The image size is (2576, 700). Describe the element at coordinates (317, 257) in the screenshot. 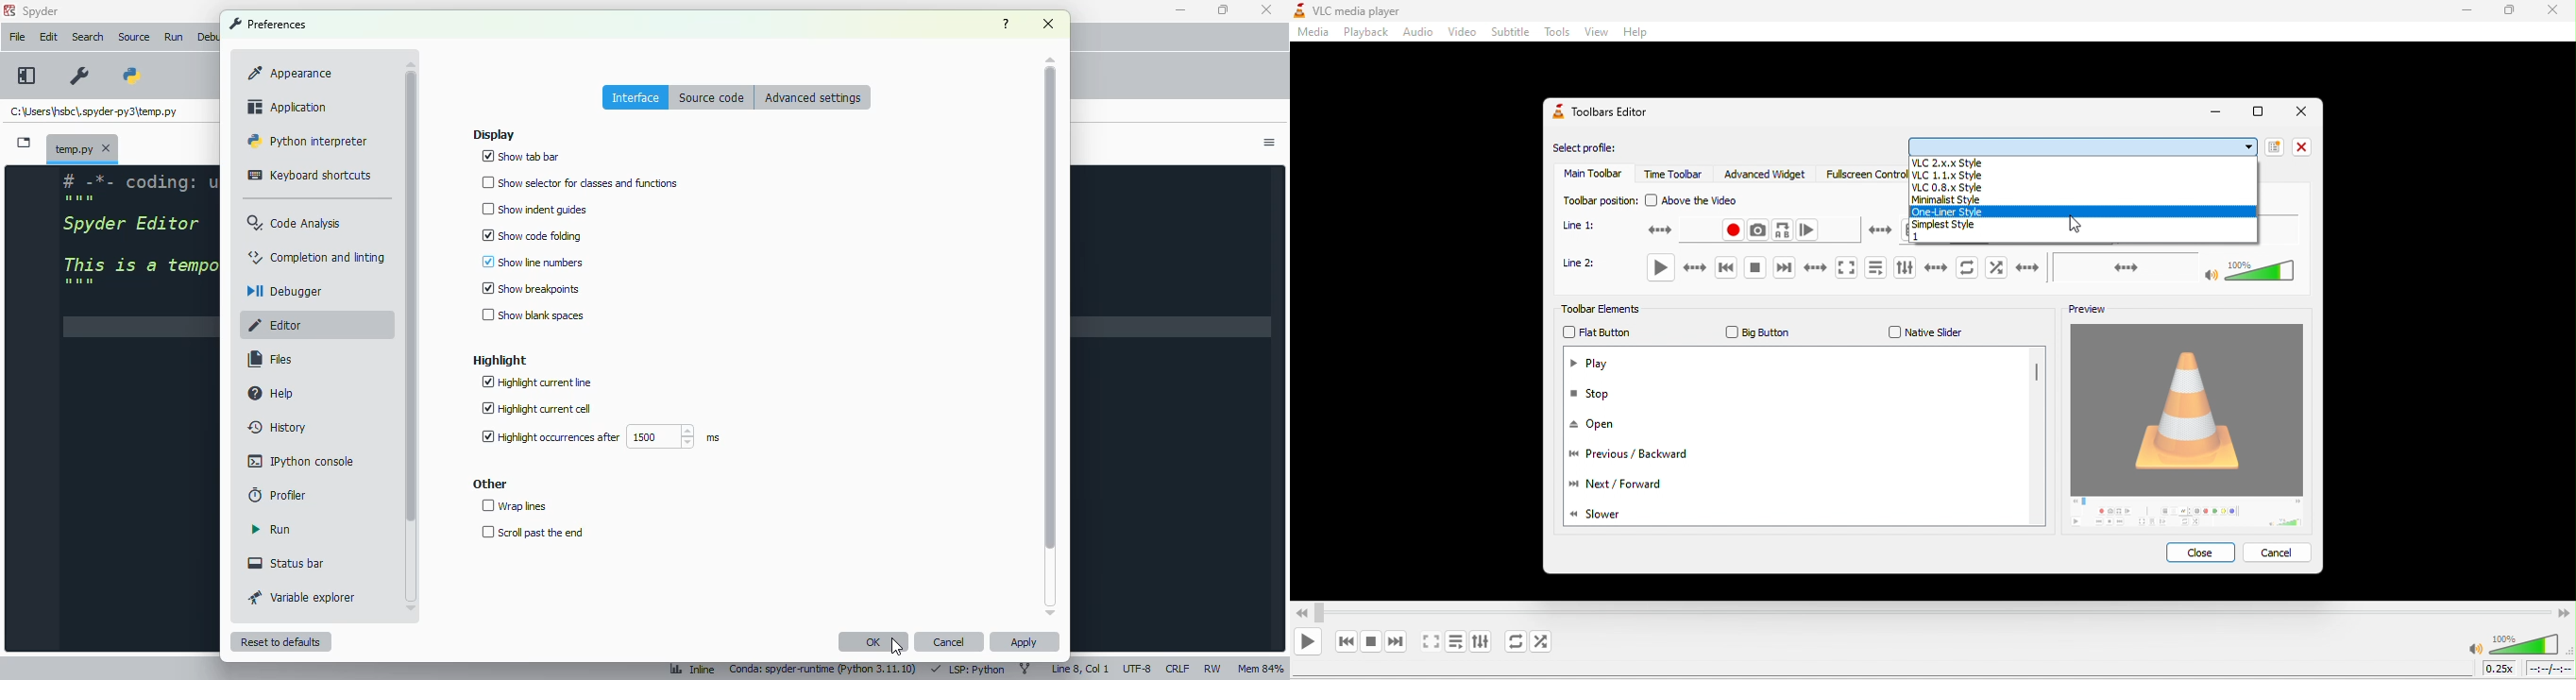

I see `completion and linting` at that location.